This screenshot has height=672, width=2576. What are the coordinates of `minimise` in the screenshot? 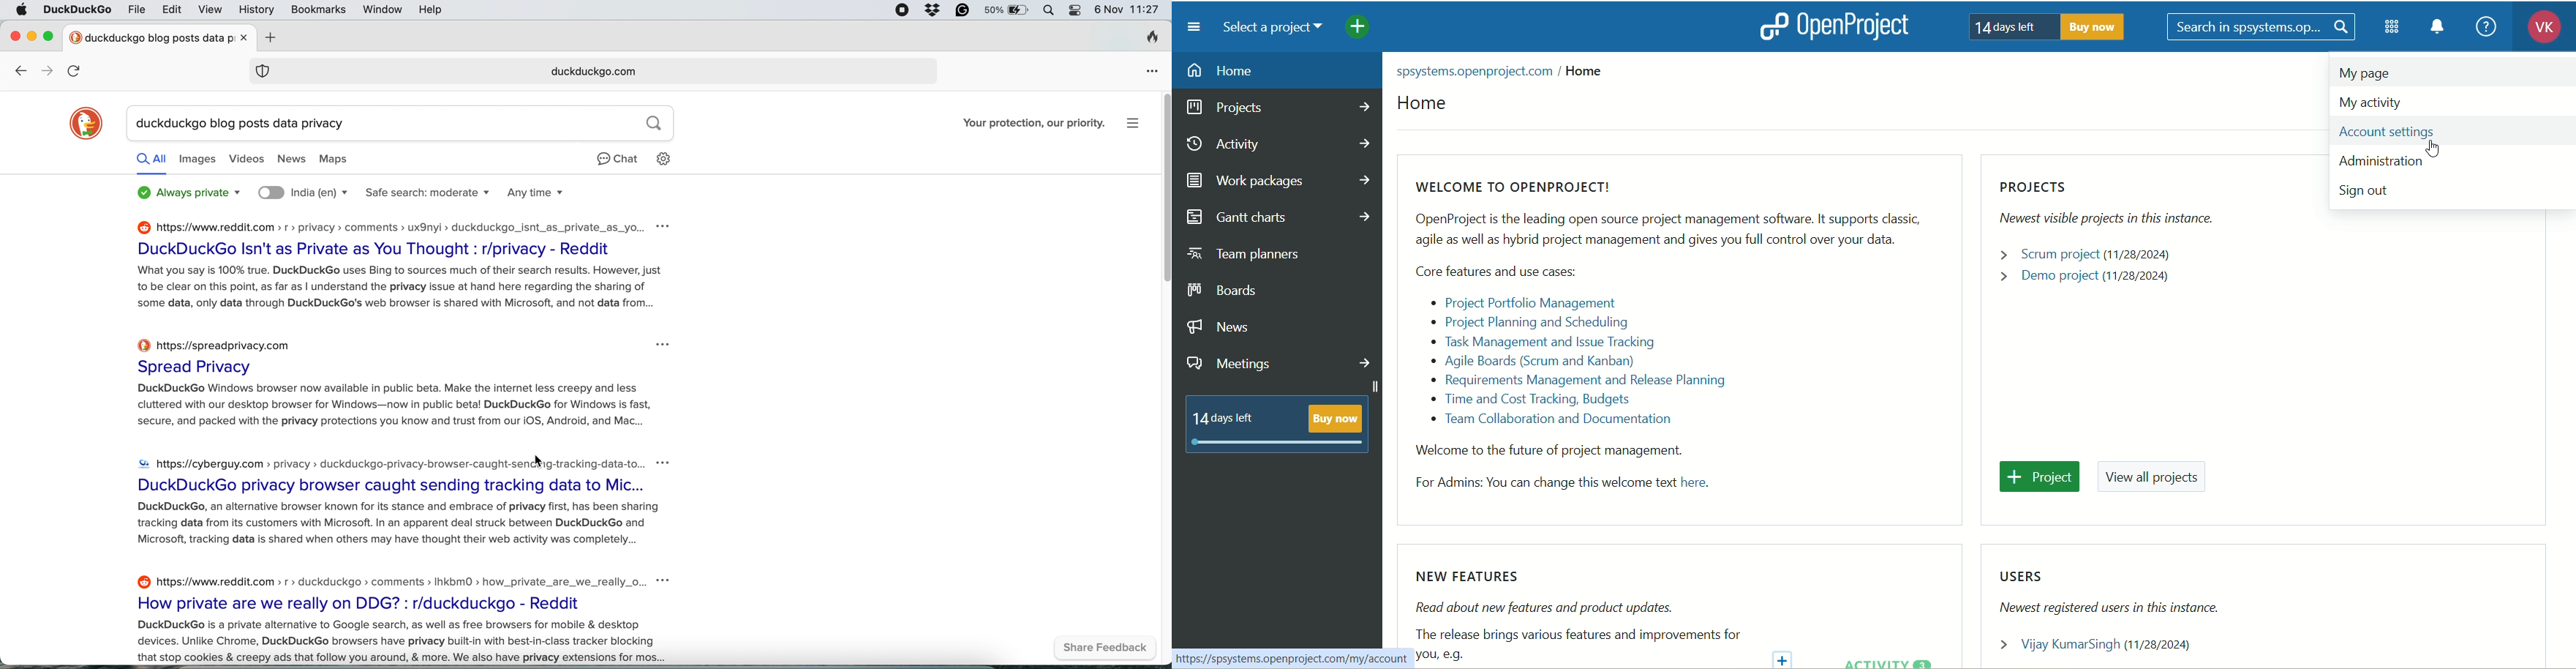 It's located at (33, 38).